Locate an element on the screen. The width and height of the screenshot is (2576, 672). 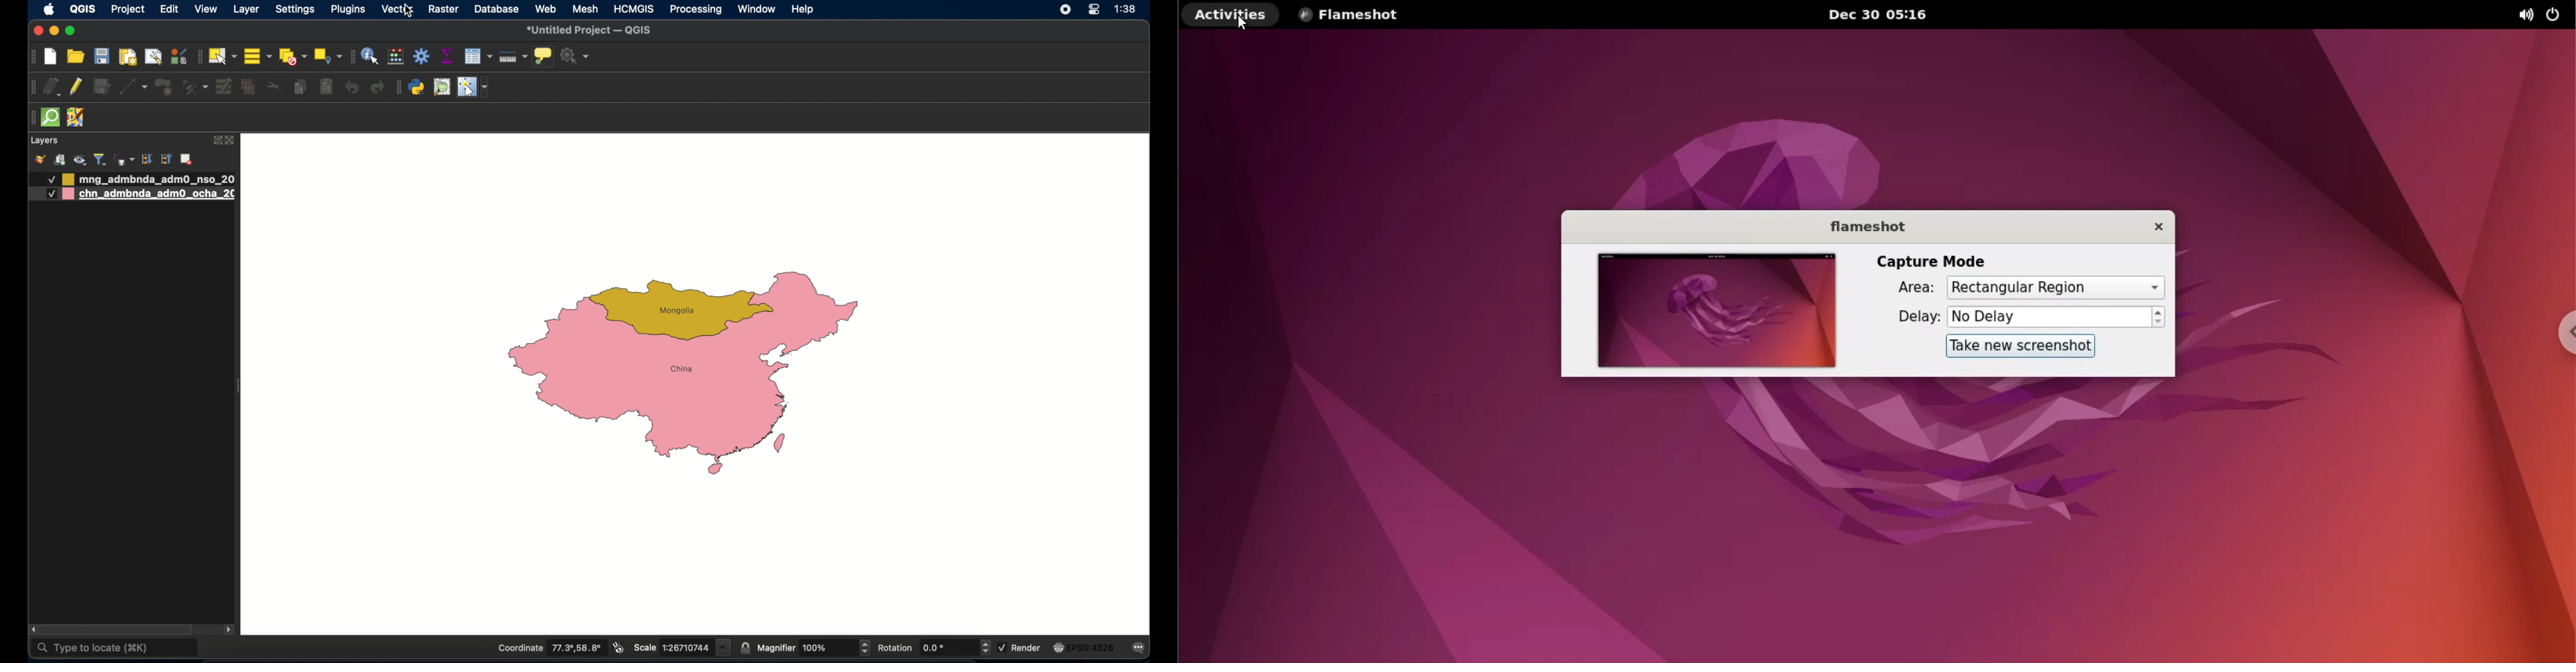
delete selected is located at coordinates (249, 87).